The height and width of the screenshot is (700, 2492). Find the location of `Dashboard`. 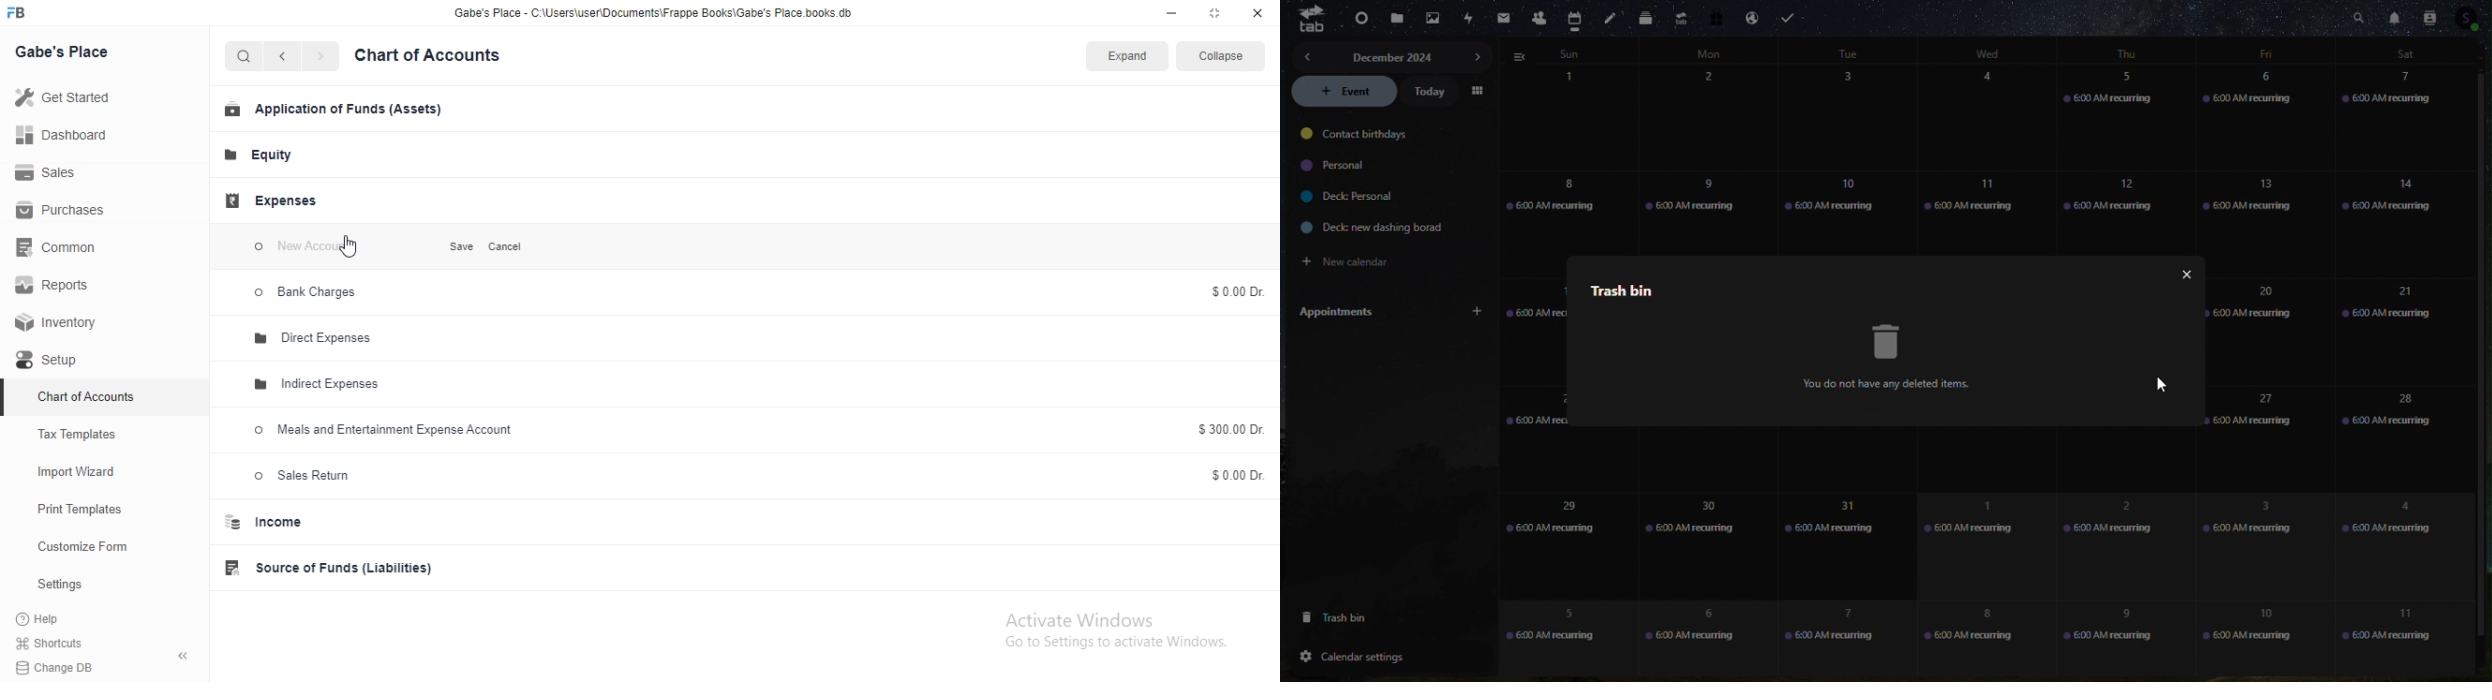

Dashboard is located at coordinates (64, 137).